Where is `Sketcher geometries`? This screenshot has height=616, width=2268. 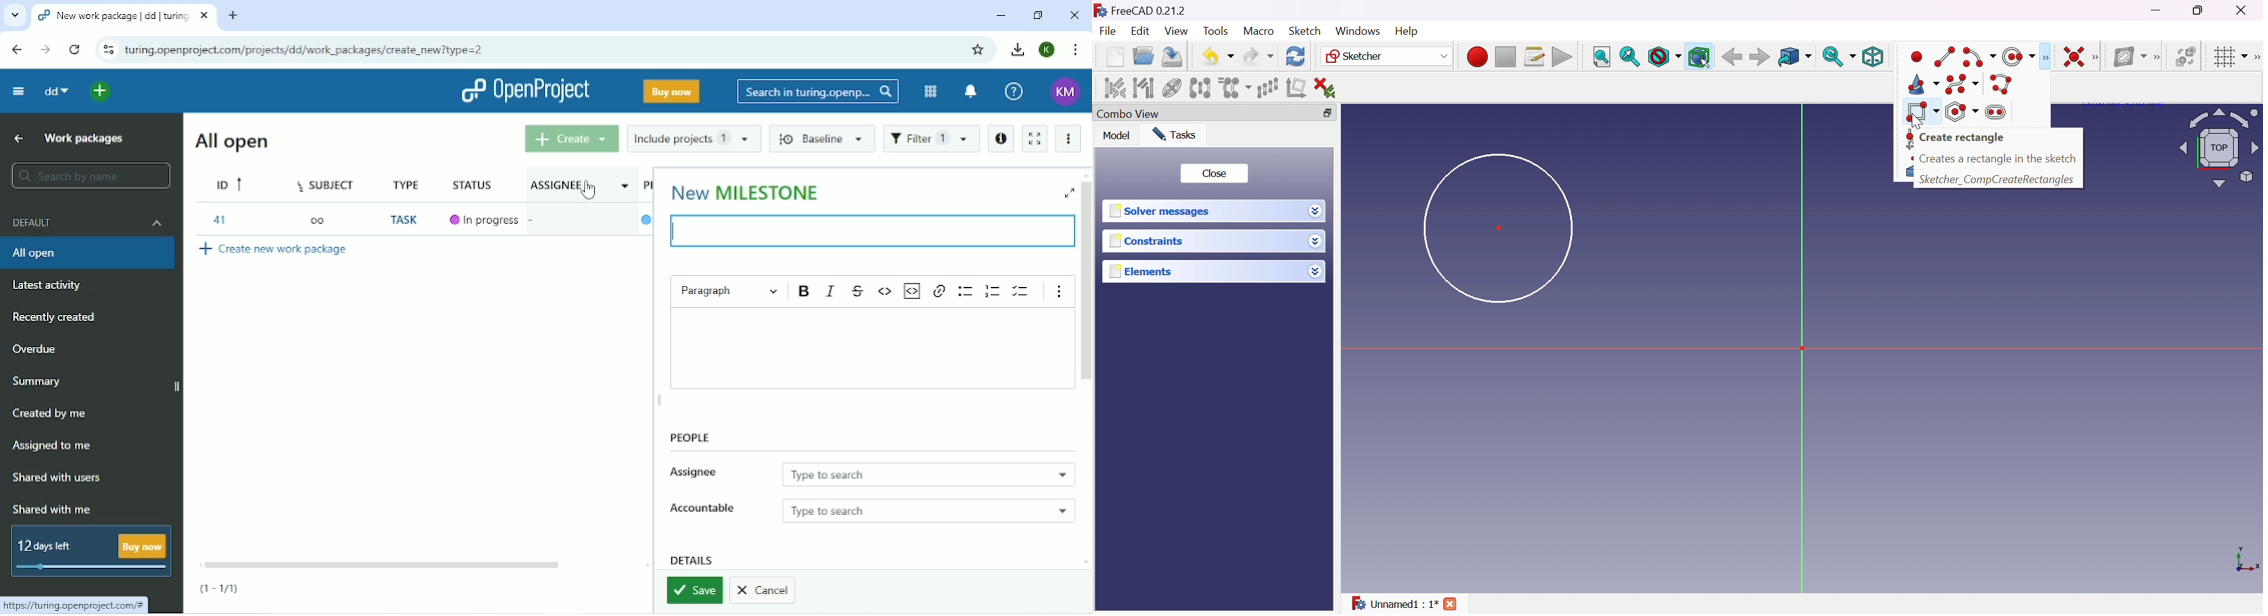
Sketcher geometries is located at coordinates (2045, 58).